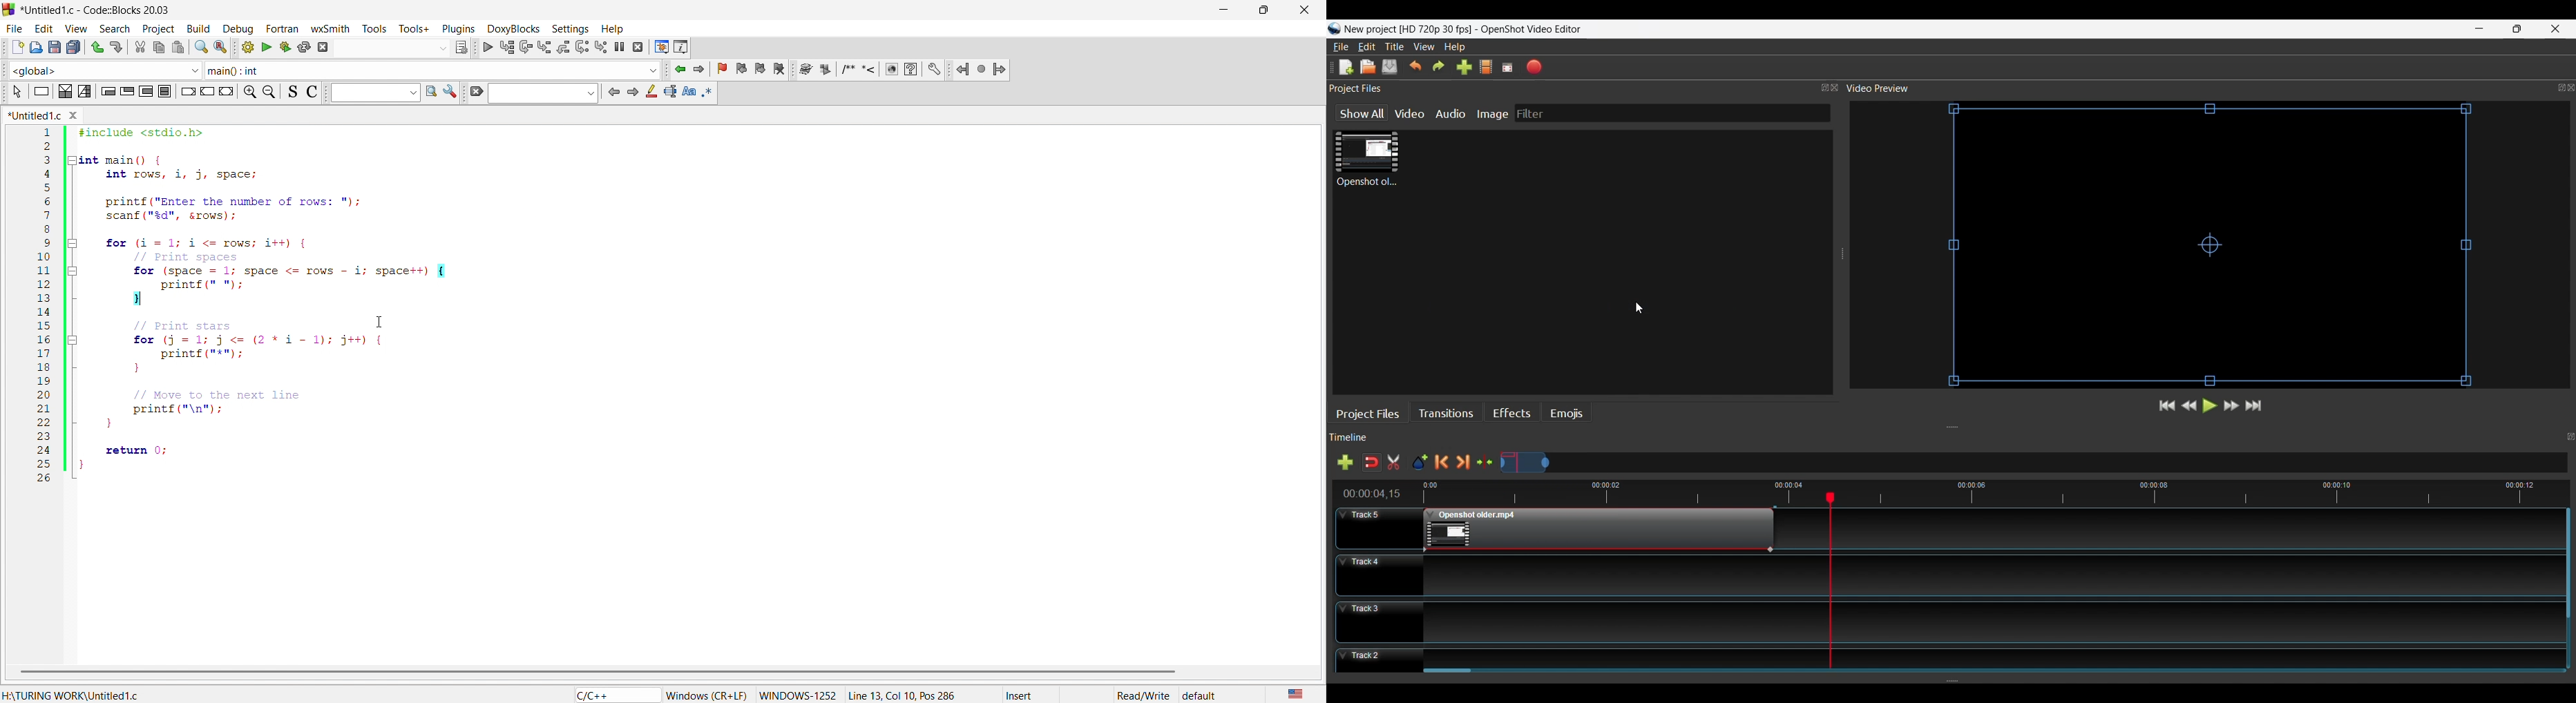 The height and width of the screenshot is (728, 2576). What do you see at coordinates (157, 49) in the screenshot?
I see `copy` at bounding box center [157, 49].